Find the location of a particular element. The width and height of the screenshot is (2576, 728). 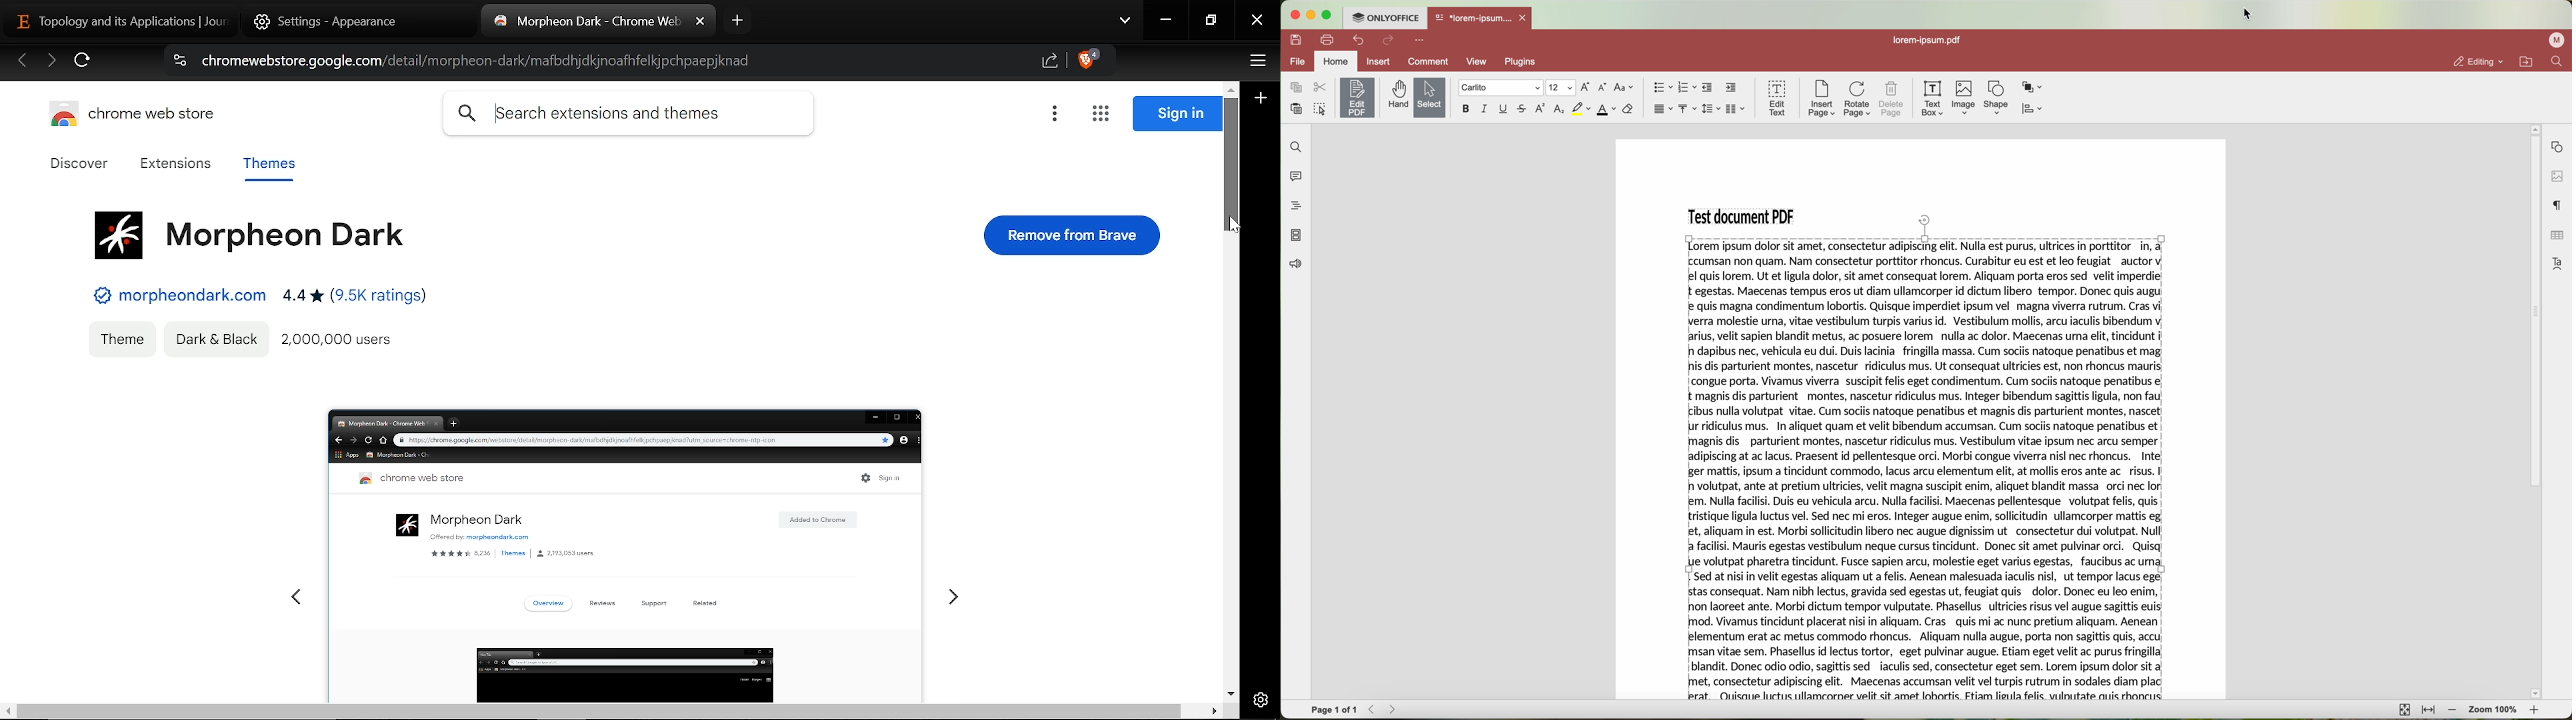

decrement font size is located at coordinates (1604, 88).